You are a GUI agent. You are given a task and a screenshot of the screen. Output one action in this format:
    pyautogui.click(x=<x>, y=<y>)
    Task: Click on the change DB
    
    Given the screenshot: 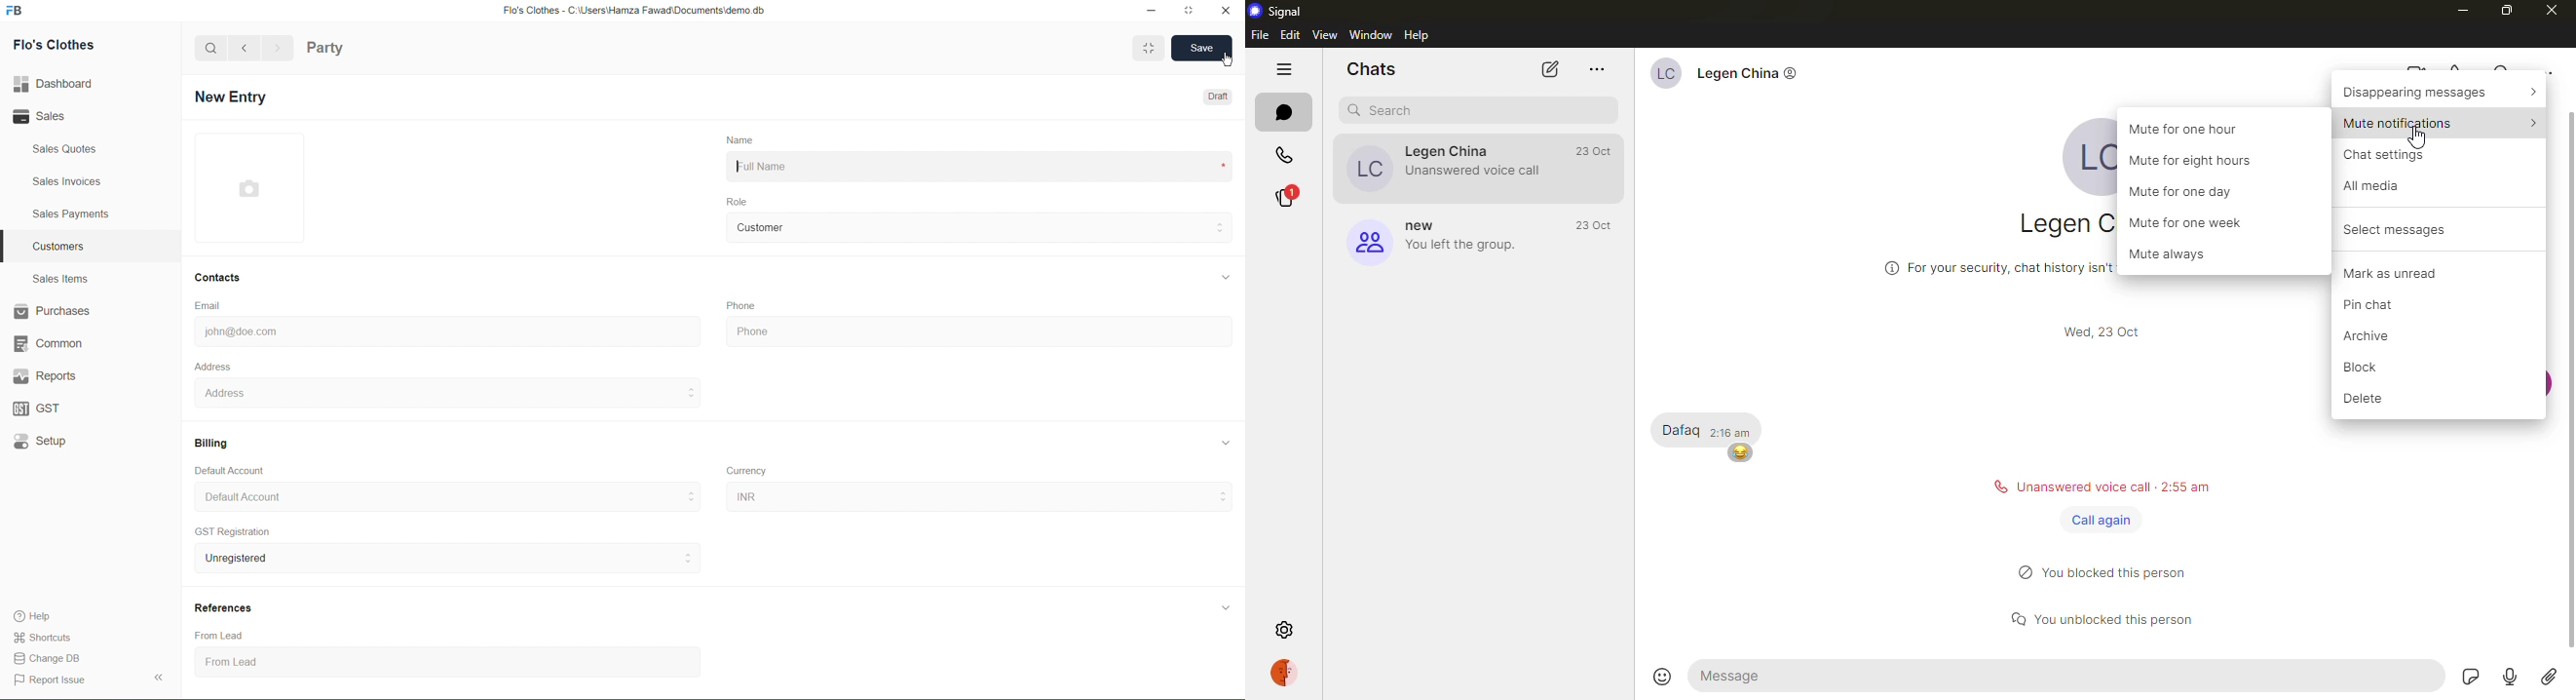 What is the action you would take?
    pyautogui.click(x=47, y=658)
    